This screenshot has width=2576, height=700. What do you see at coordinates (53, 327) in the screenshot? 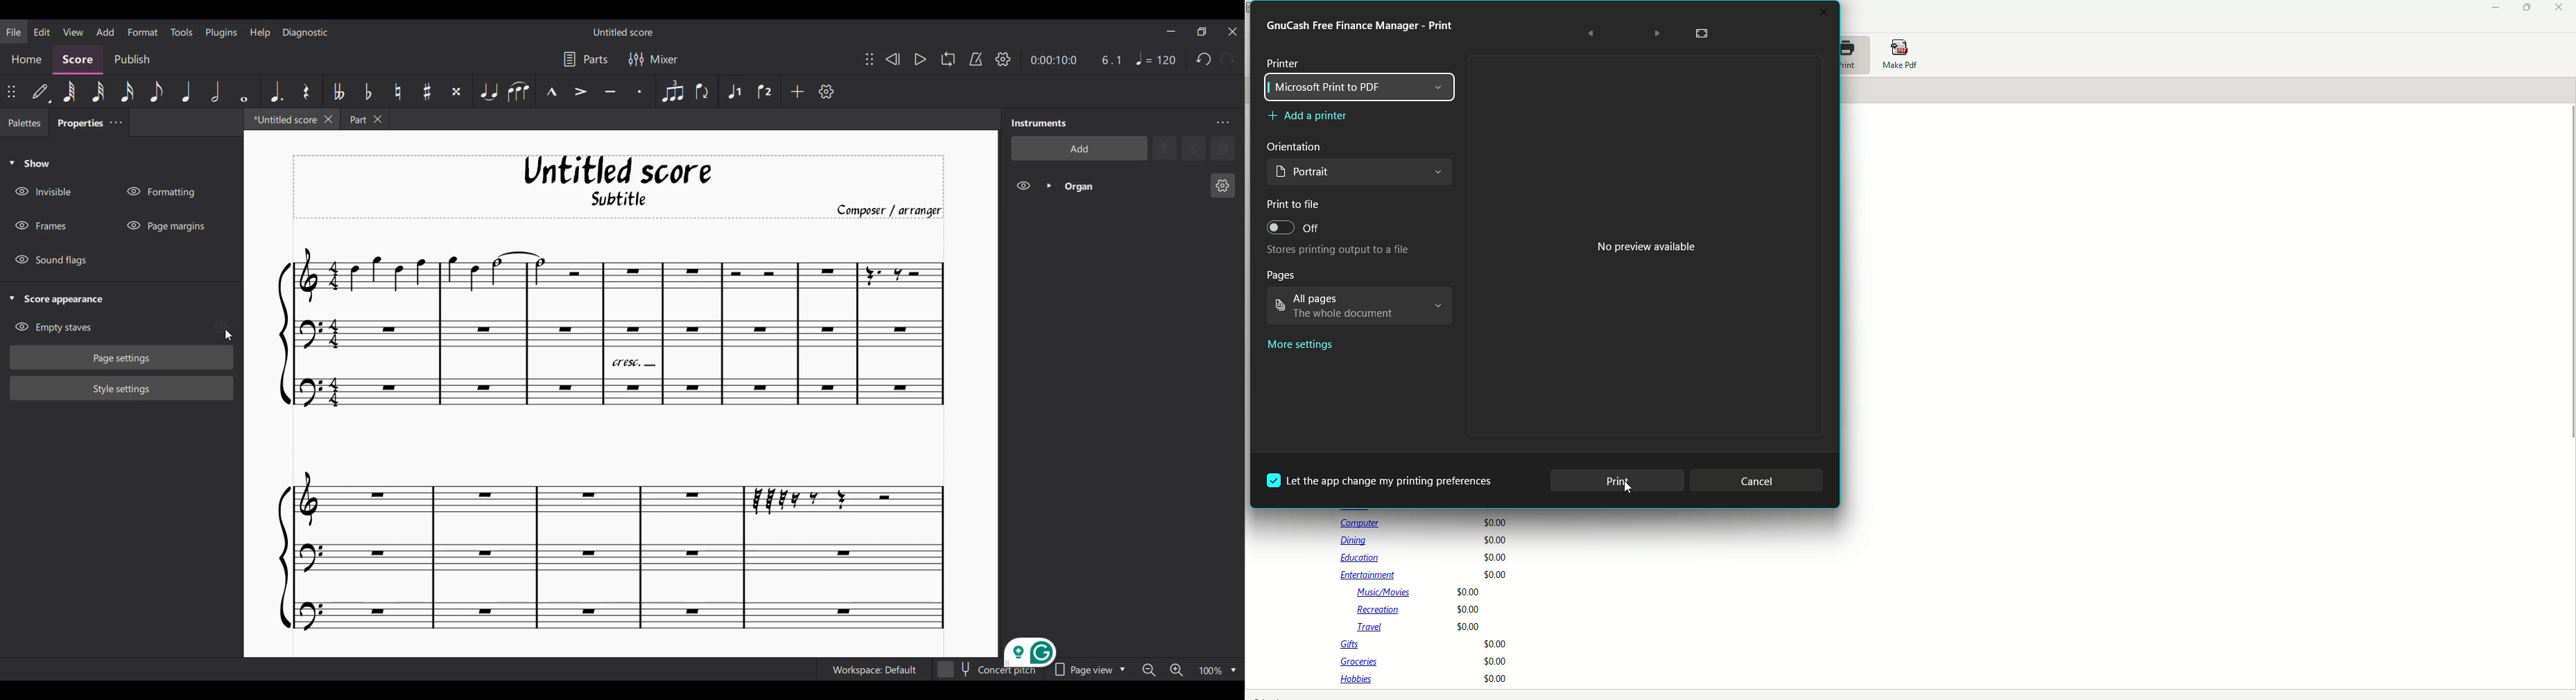
I see `Hide Empty staves` at bounding box center [53, 327].